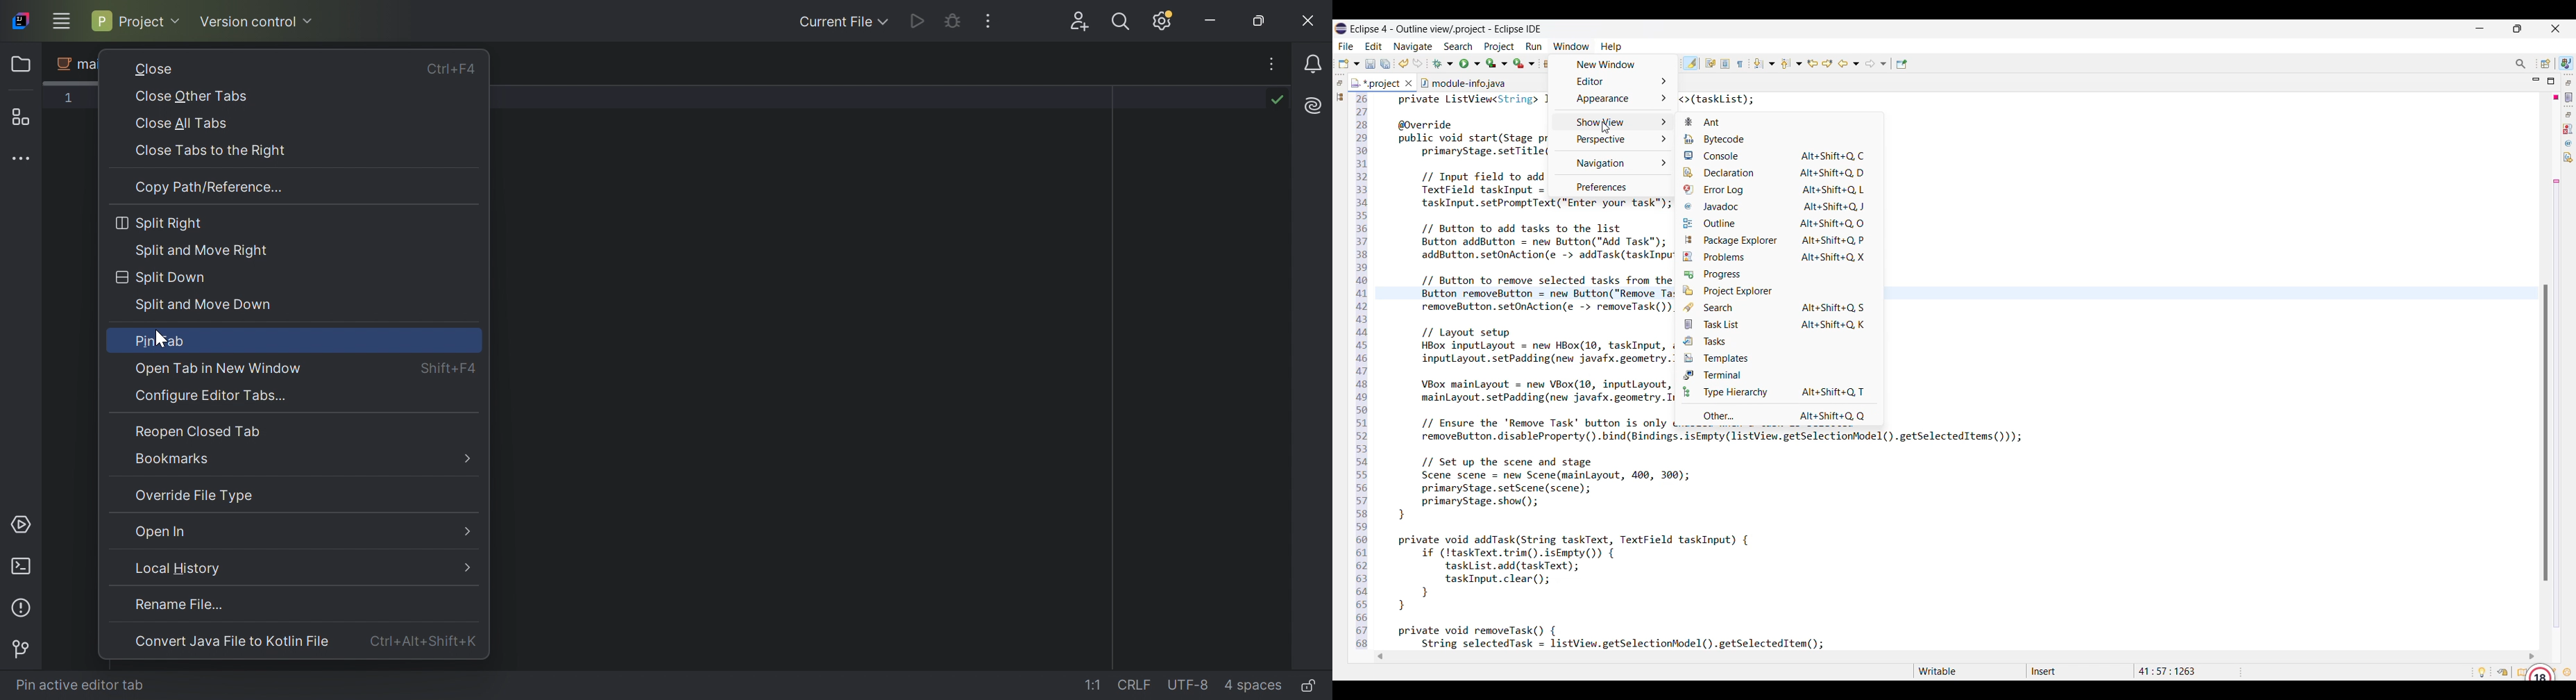 The height and width of the screenshot is (700, 2576). I want to click on Undo, so click(1404, 63).